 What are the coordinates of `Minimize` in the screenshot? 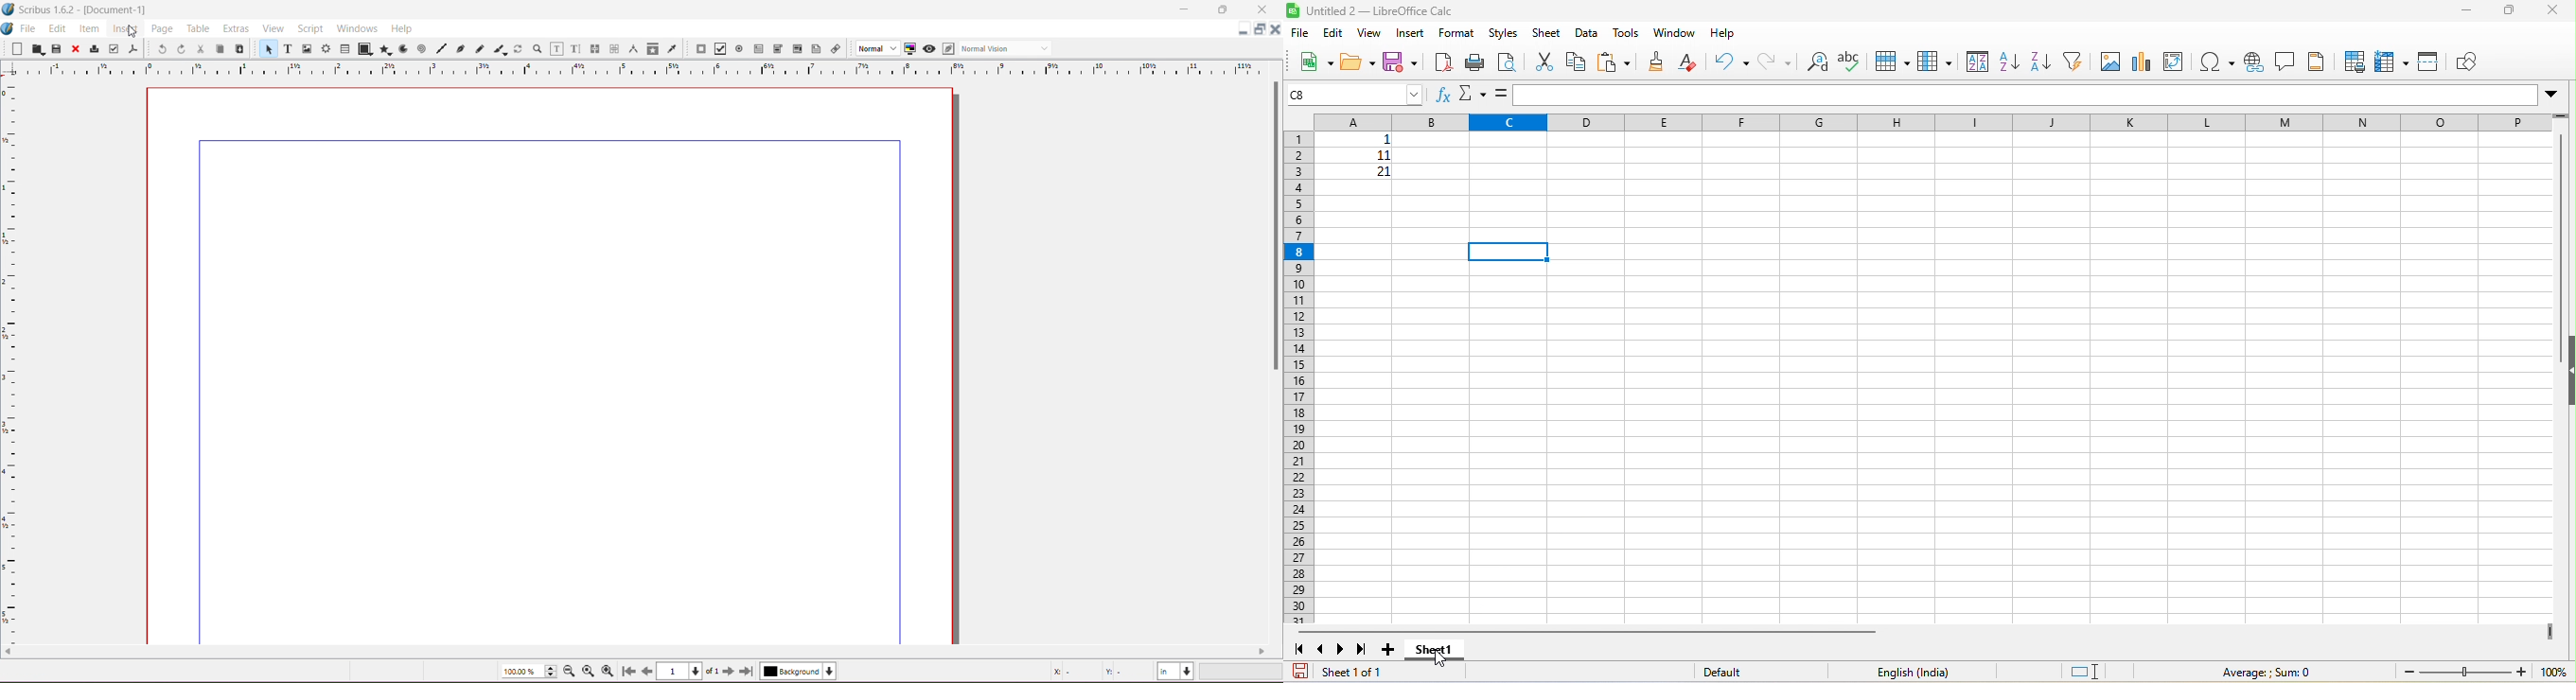 It's located at (1185, 9).